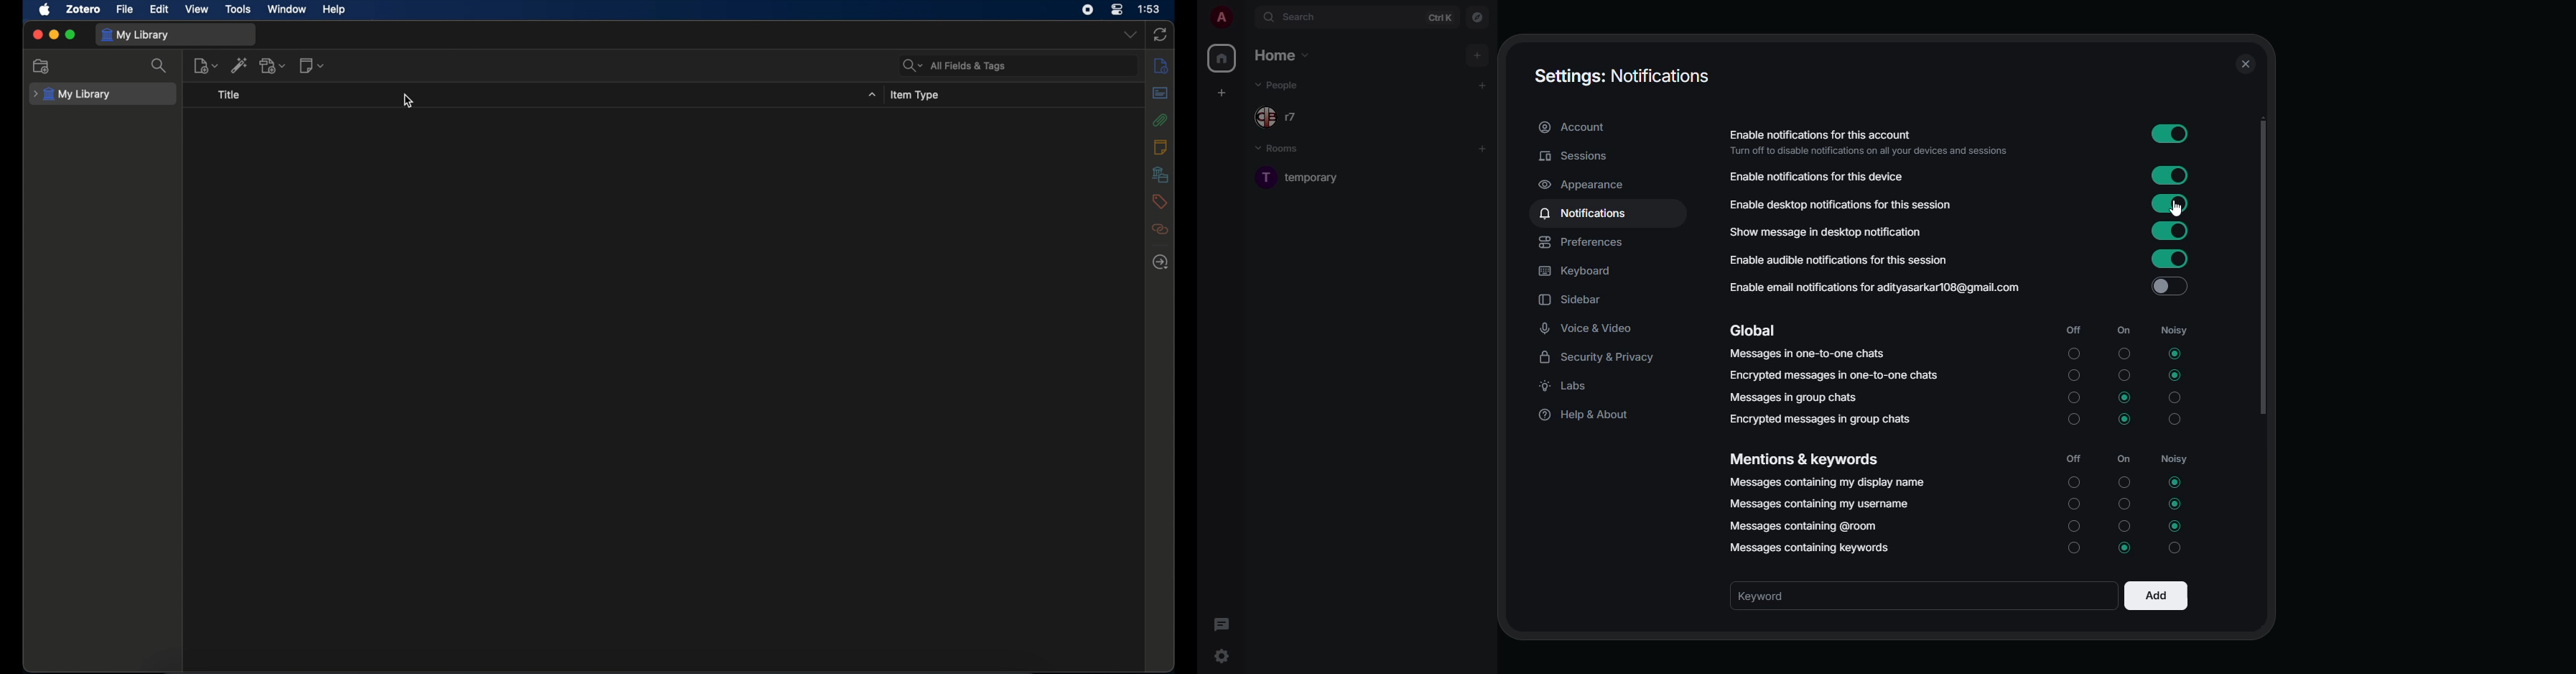 This screenshot has height=700, width=2576. I want to click on messages containing keywords, so click(1810, 550).